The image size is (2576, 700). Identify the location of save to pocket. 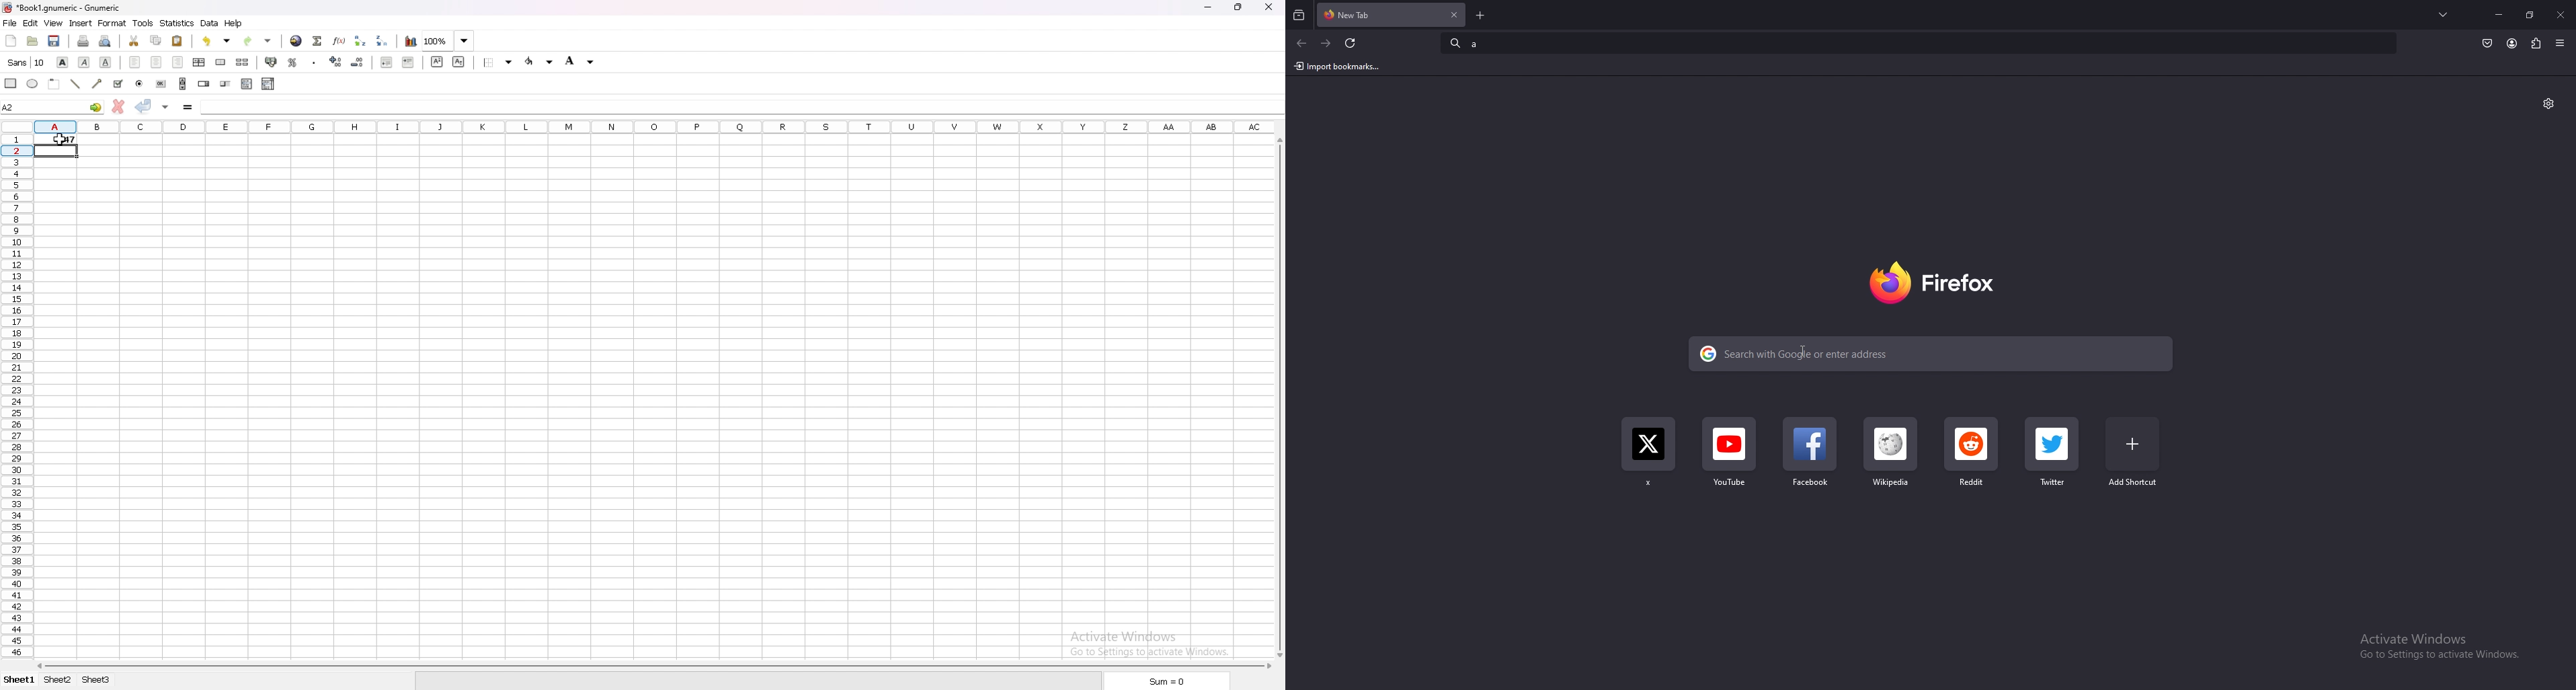
(2487, 44).